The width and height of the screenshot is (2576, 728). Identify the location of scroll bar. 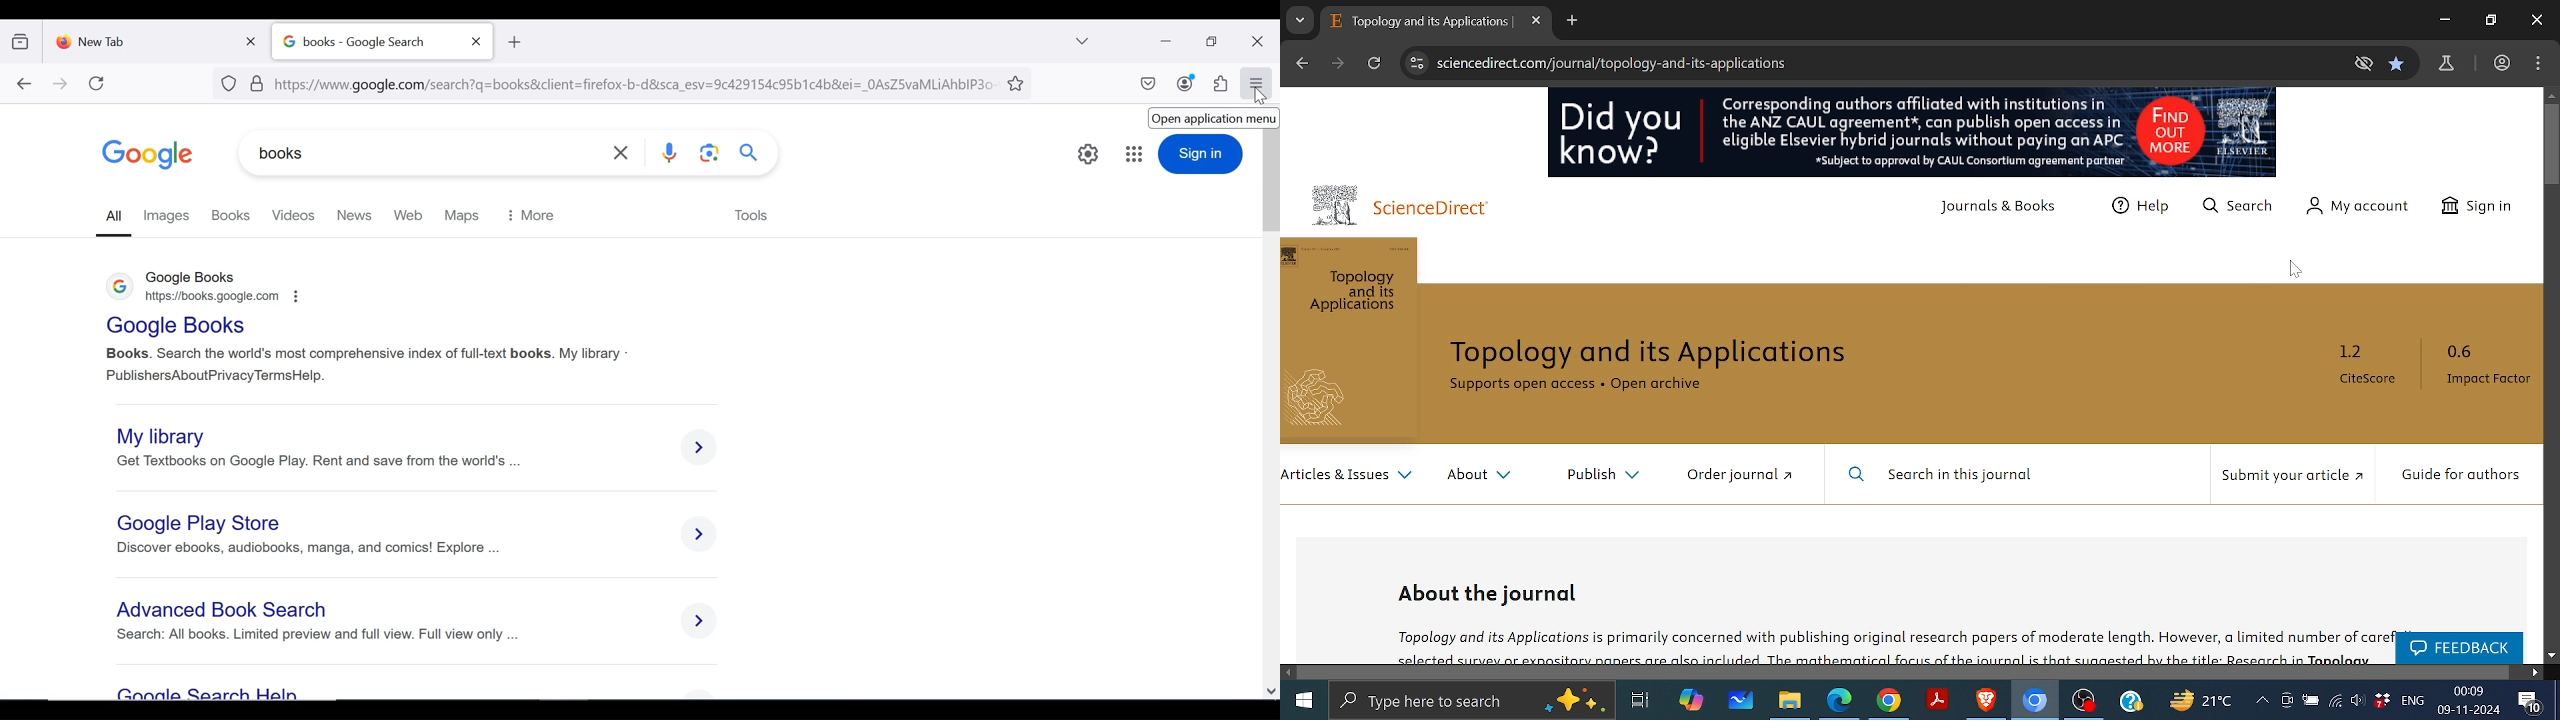
(1269, 416).